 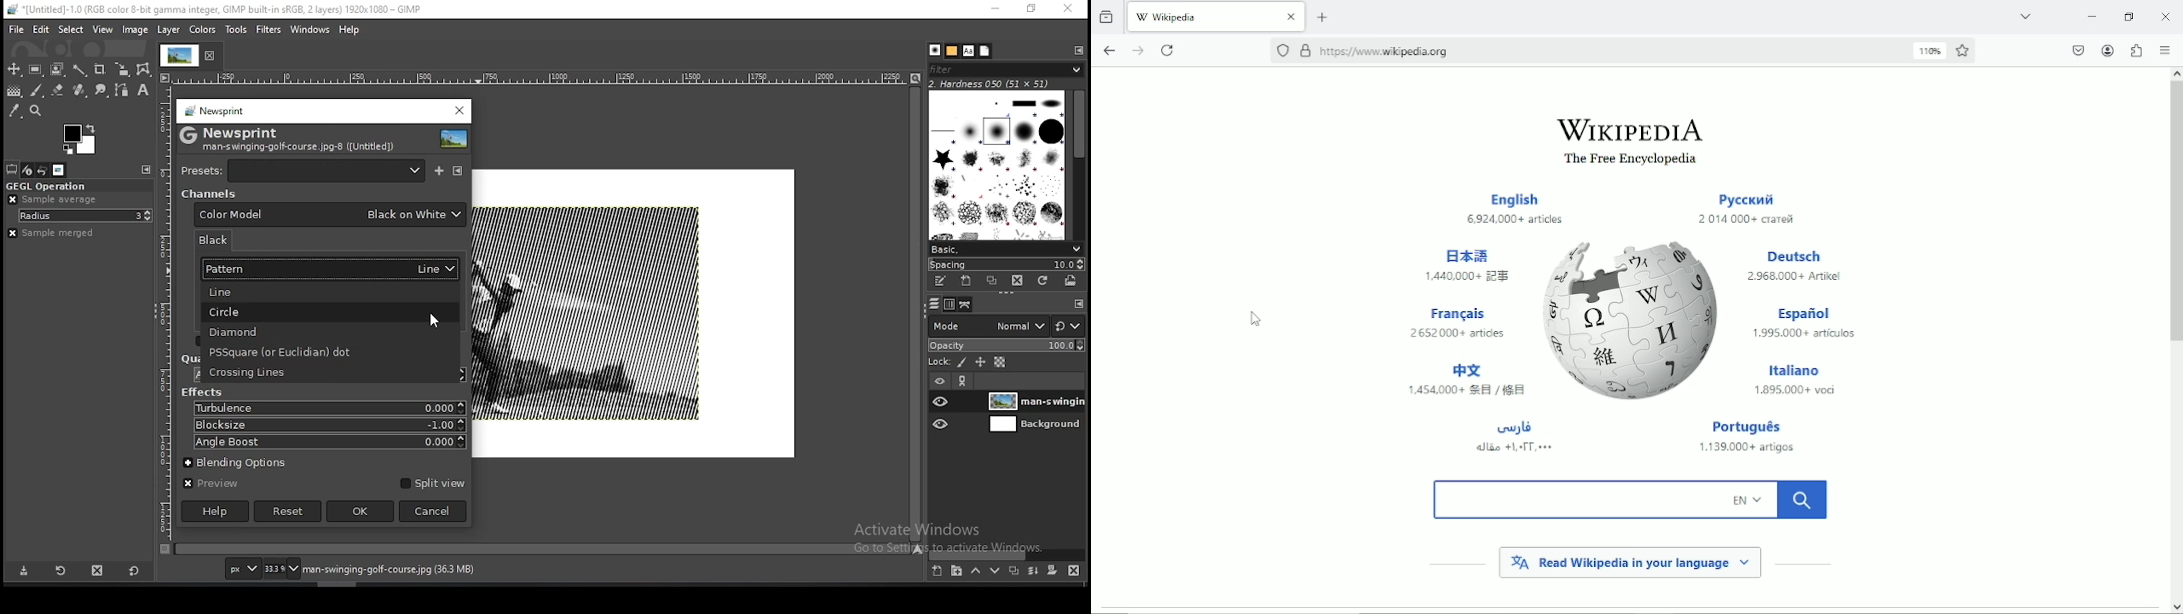 What do you see at coordinates (2167, 49) in the screenshot?
I see `Open applications menu` at bounding box center [2167, 49].